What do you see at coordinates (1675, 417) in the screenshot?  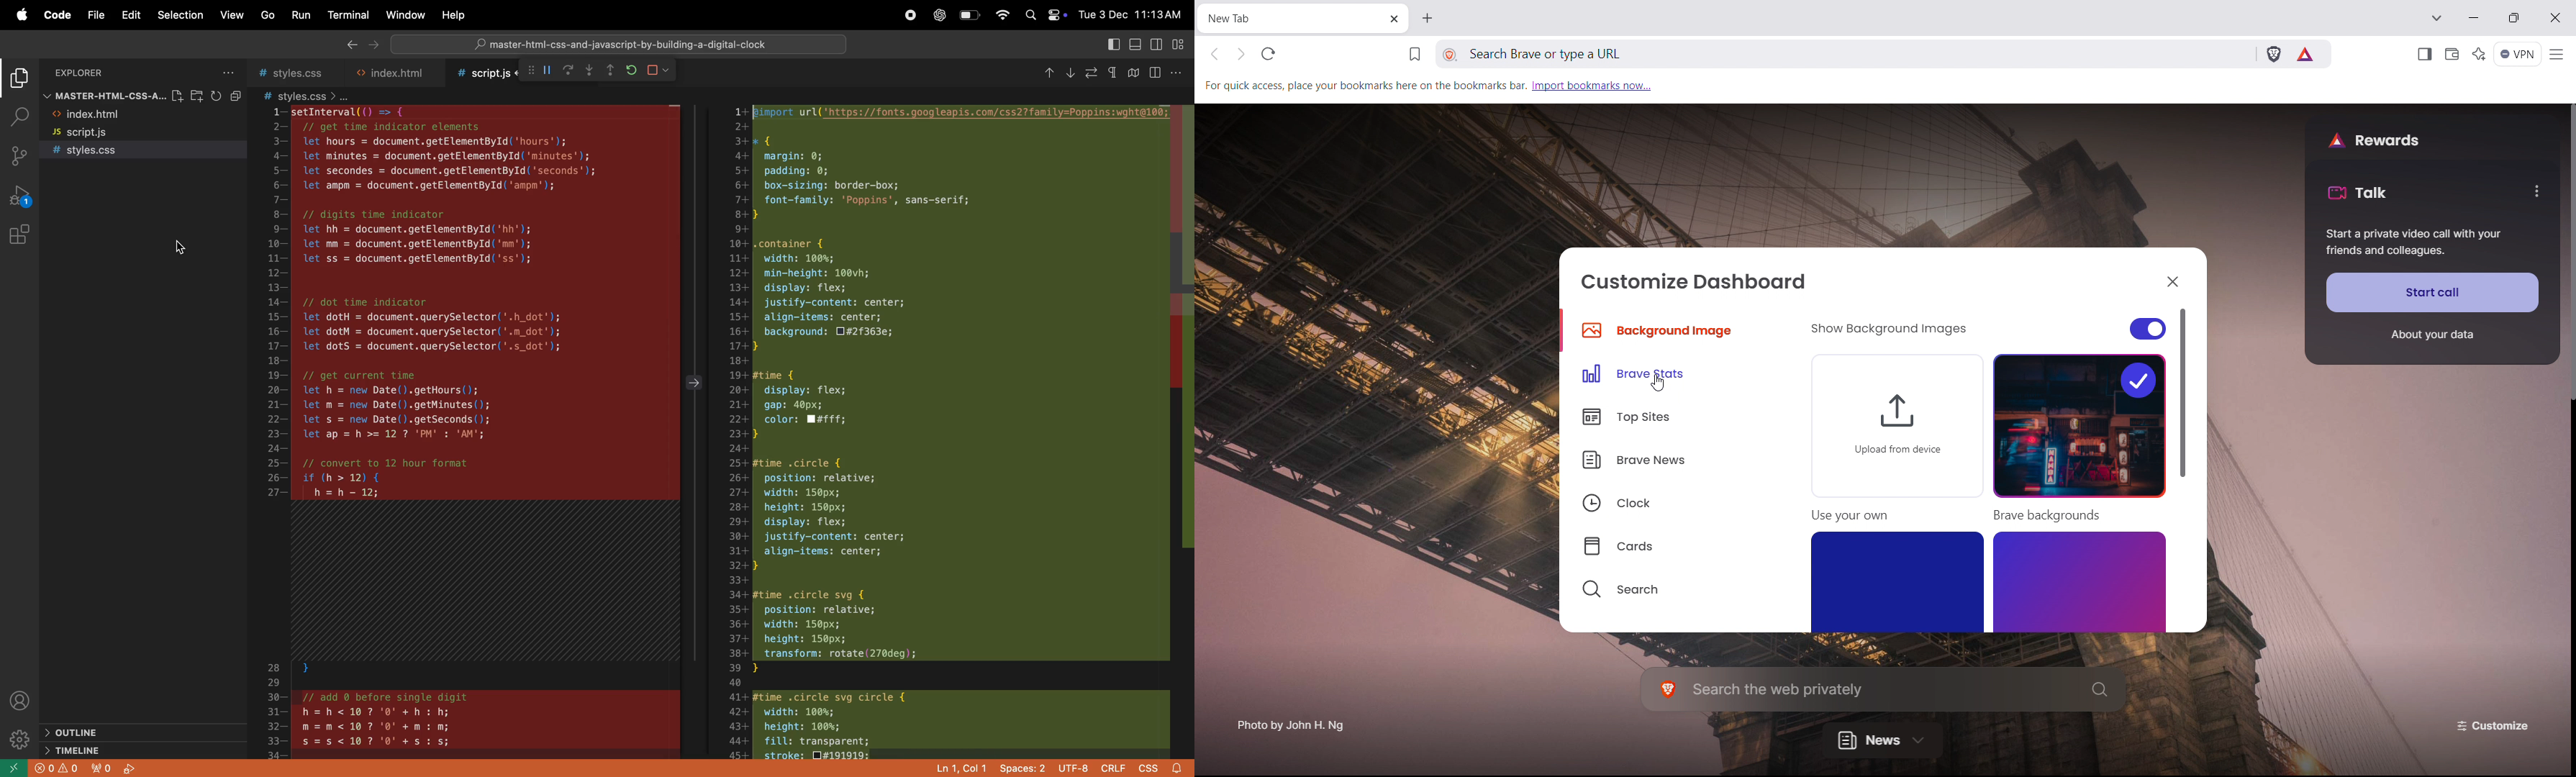 I see `top sites` at bounding box center [1675, 417].